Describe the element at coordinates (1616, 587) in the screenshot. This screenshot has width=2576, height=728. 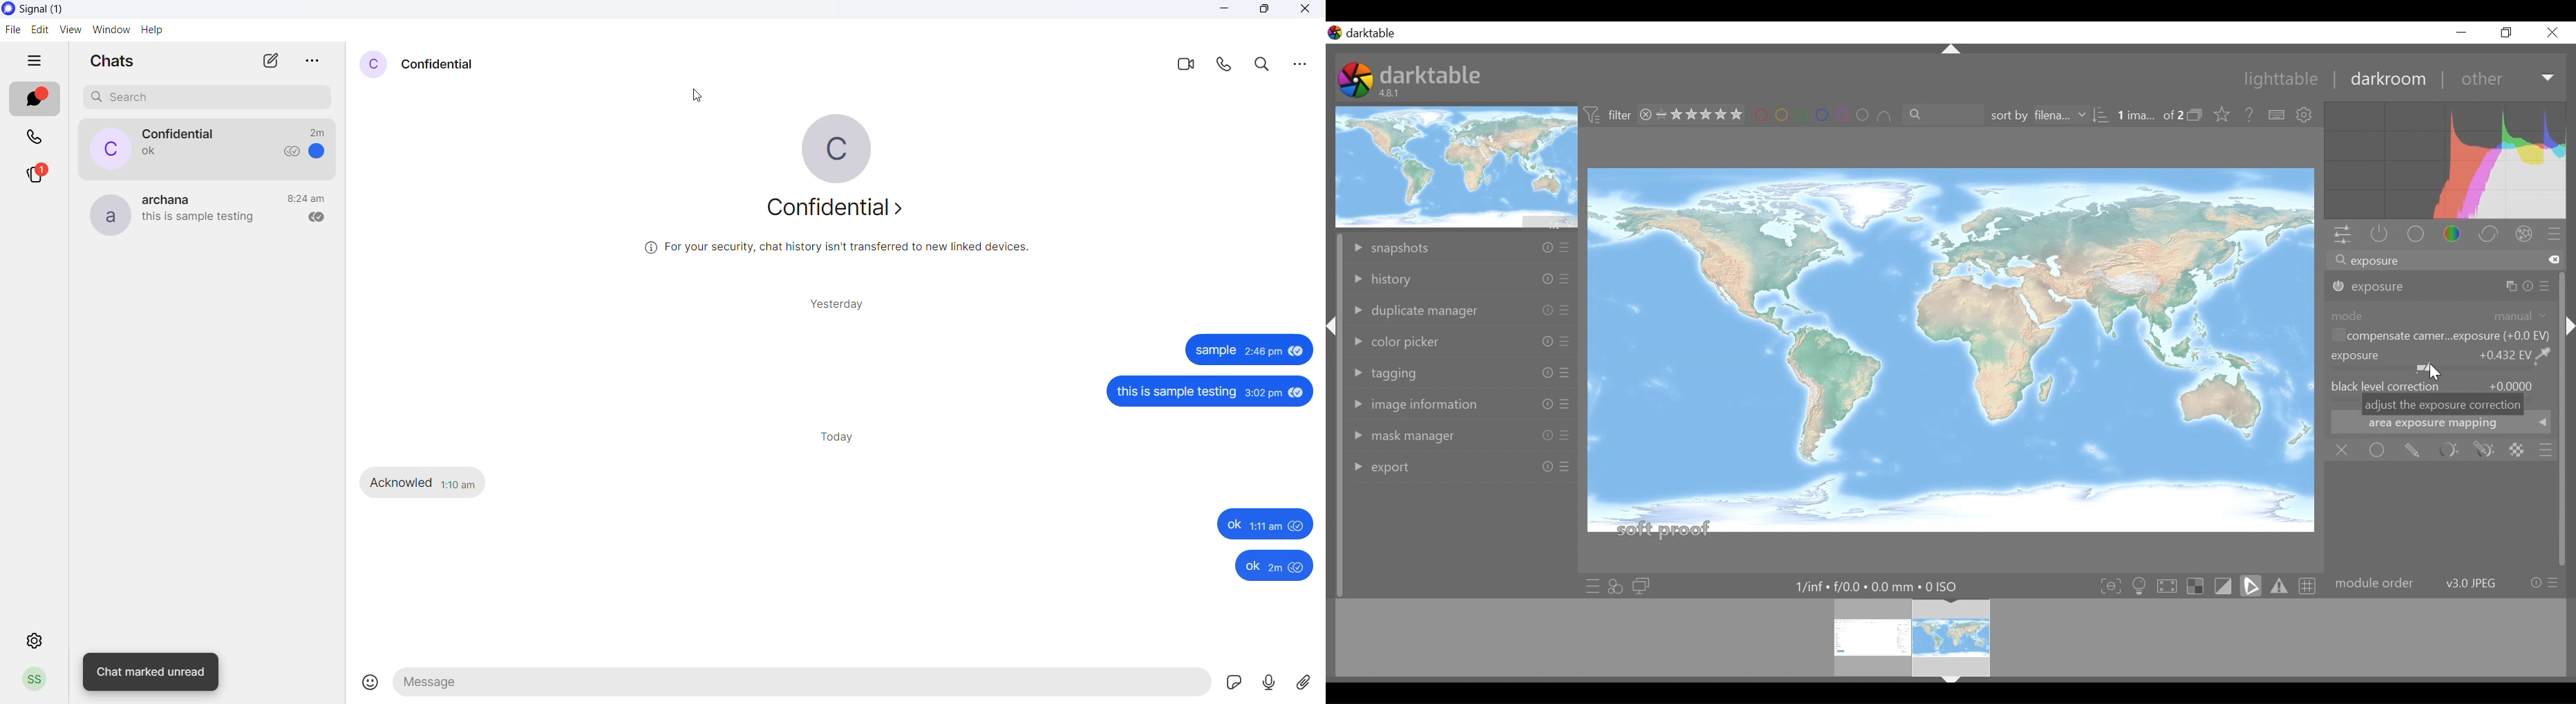
I see `quick access for appyling any of styles ` at that location.